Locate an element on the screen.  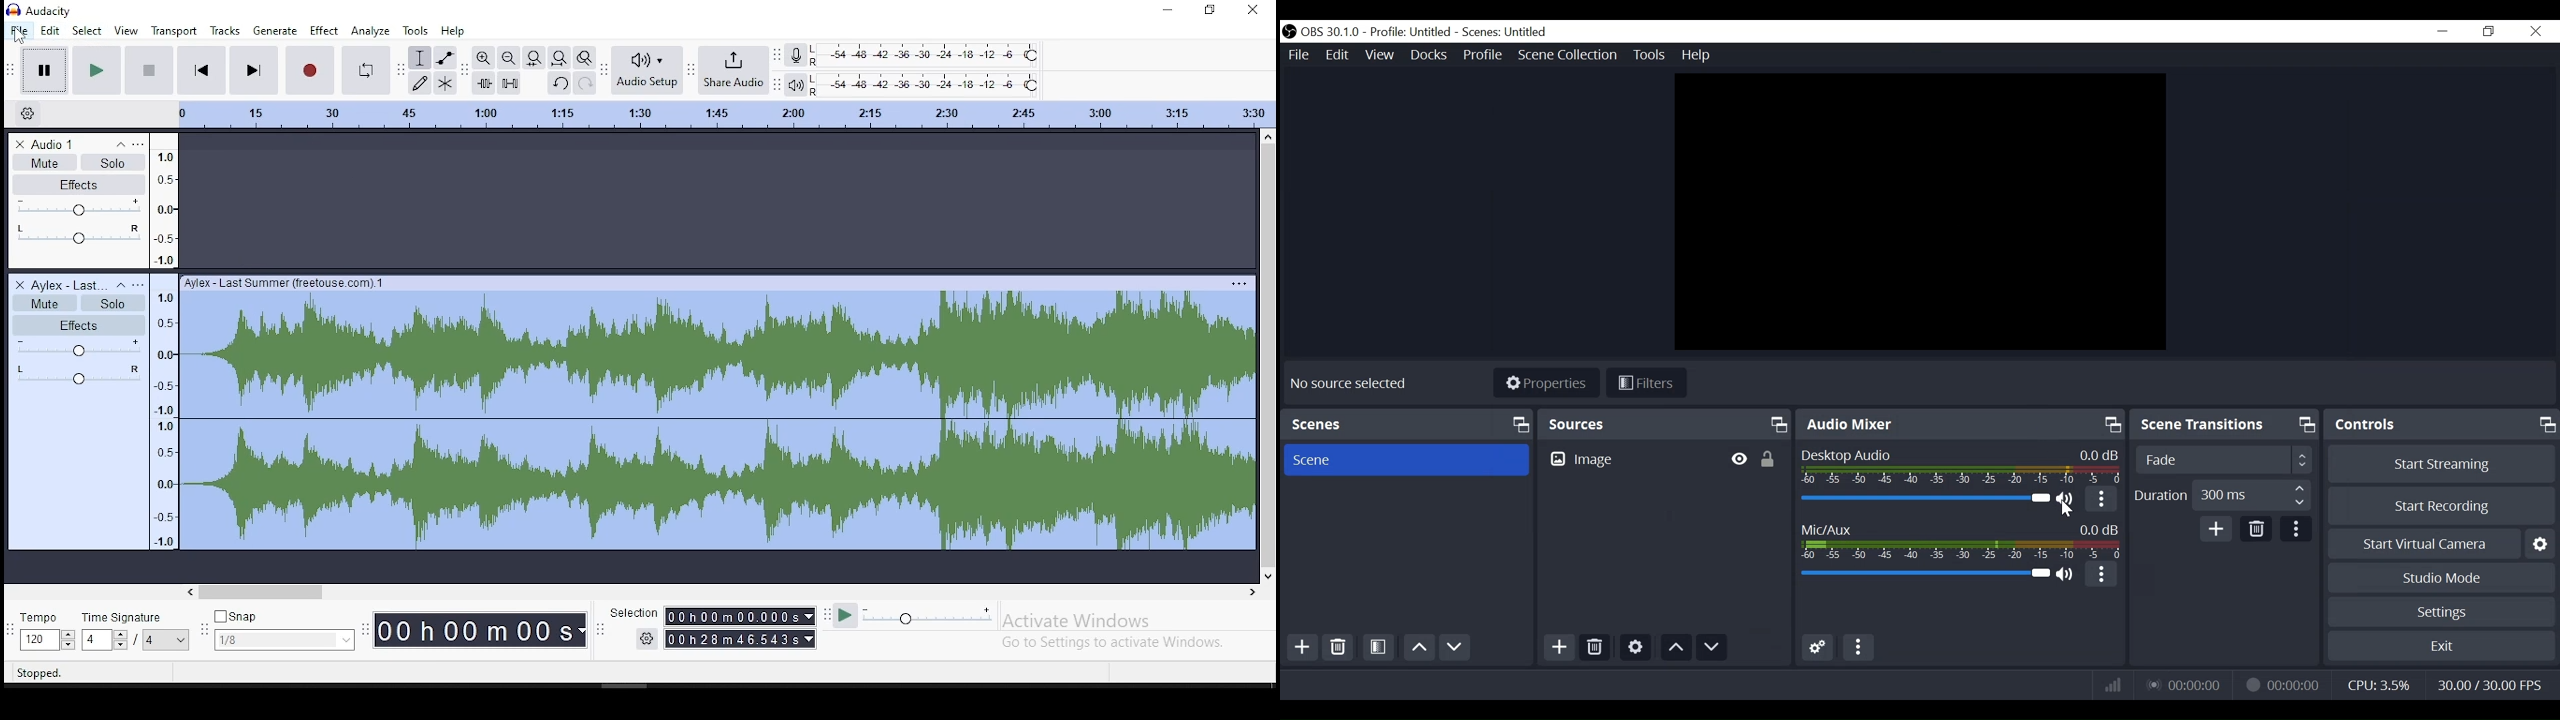
fit selection to width is located at coordinates (534, 59).